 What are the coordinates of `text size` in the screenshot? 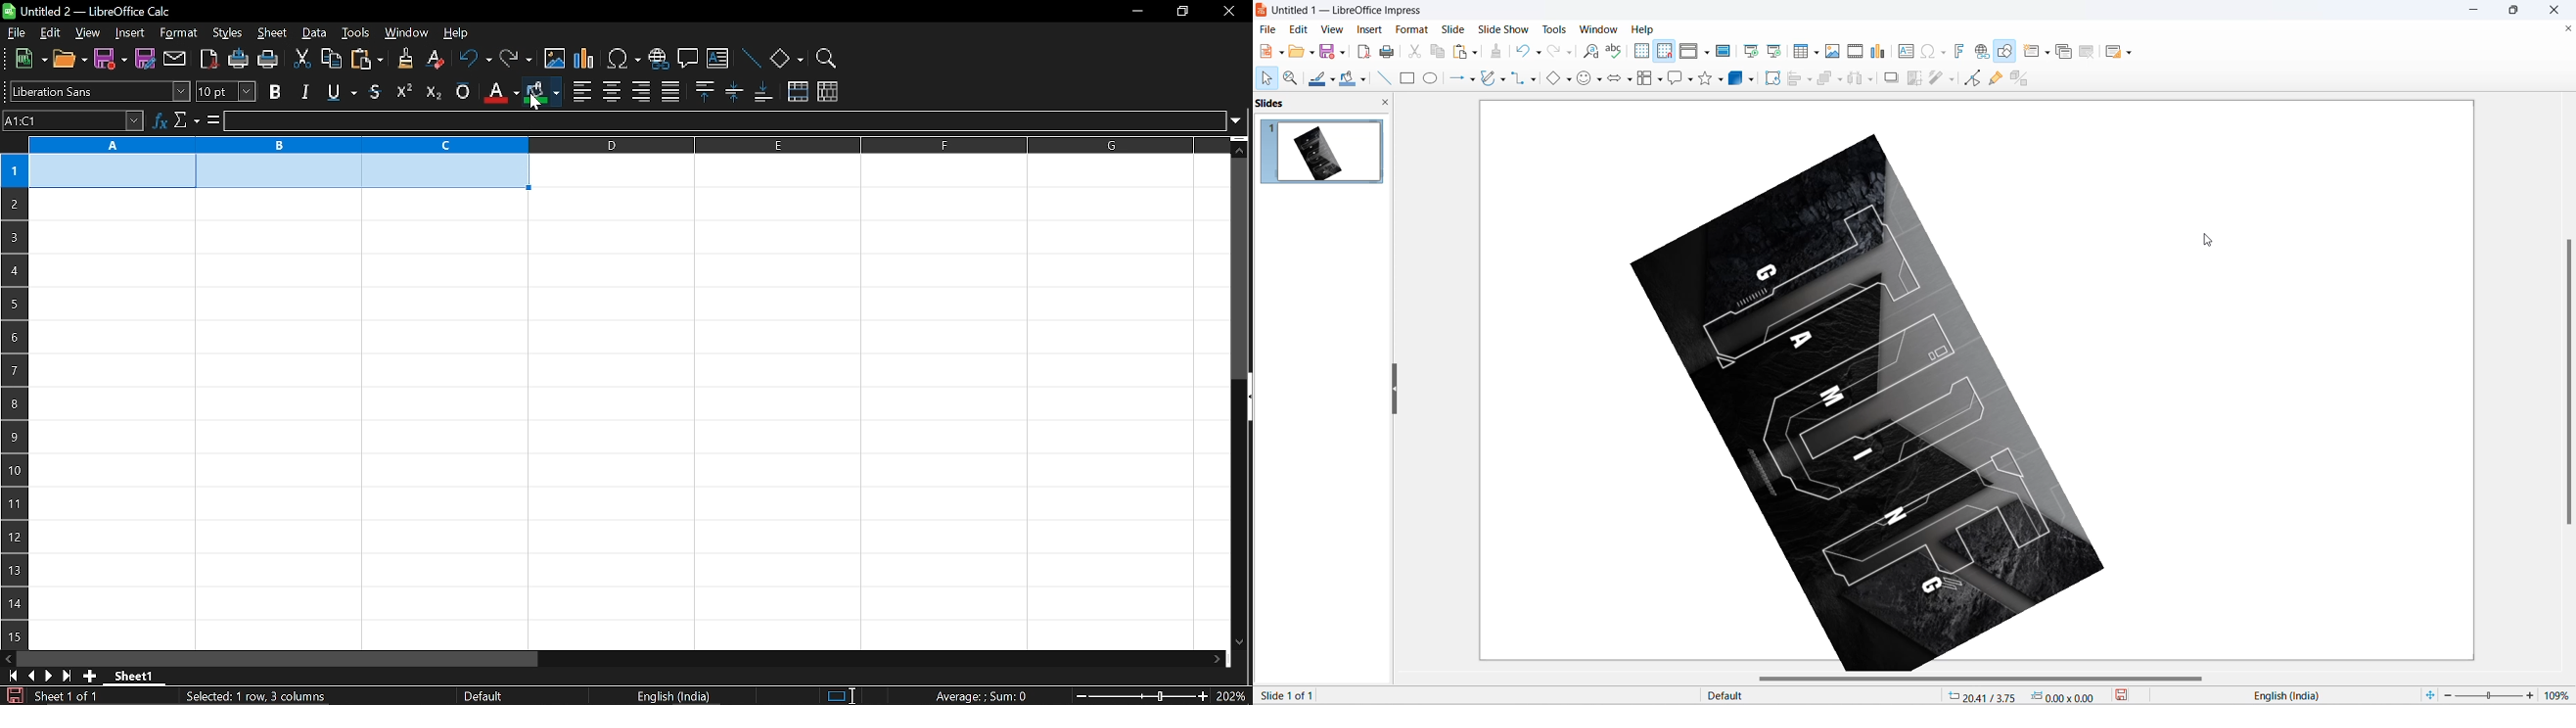 It's located at (226, 91).